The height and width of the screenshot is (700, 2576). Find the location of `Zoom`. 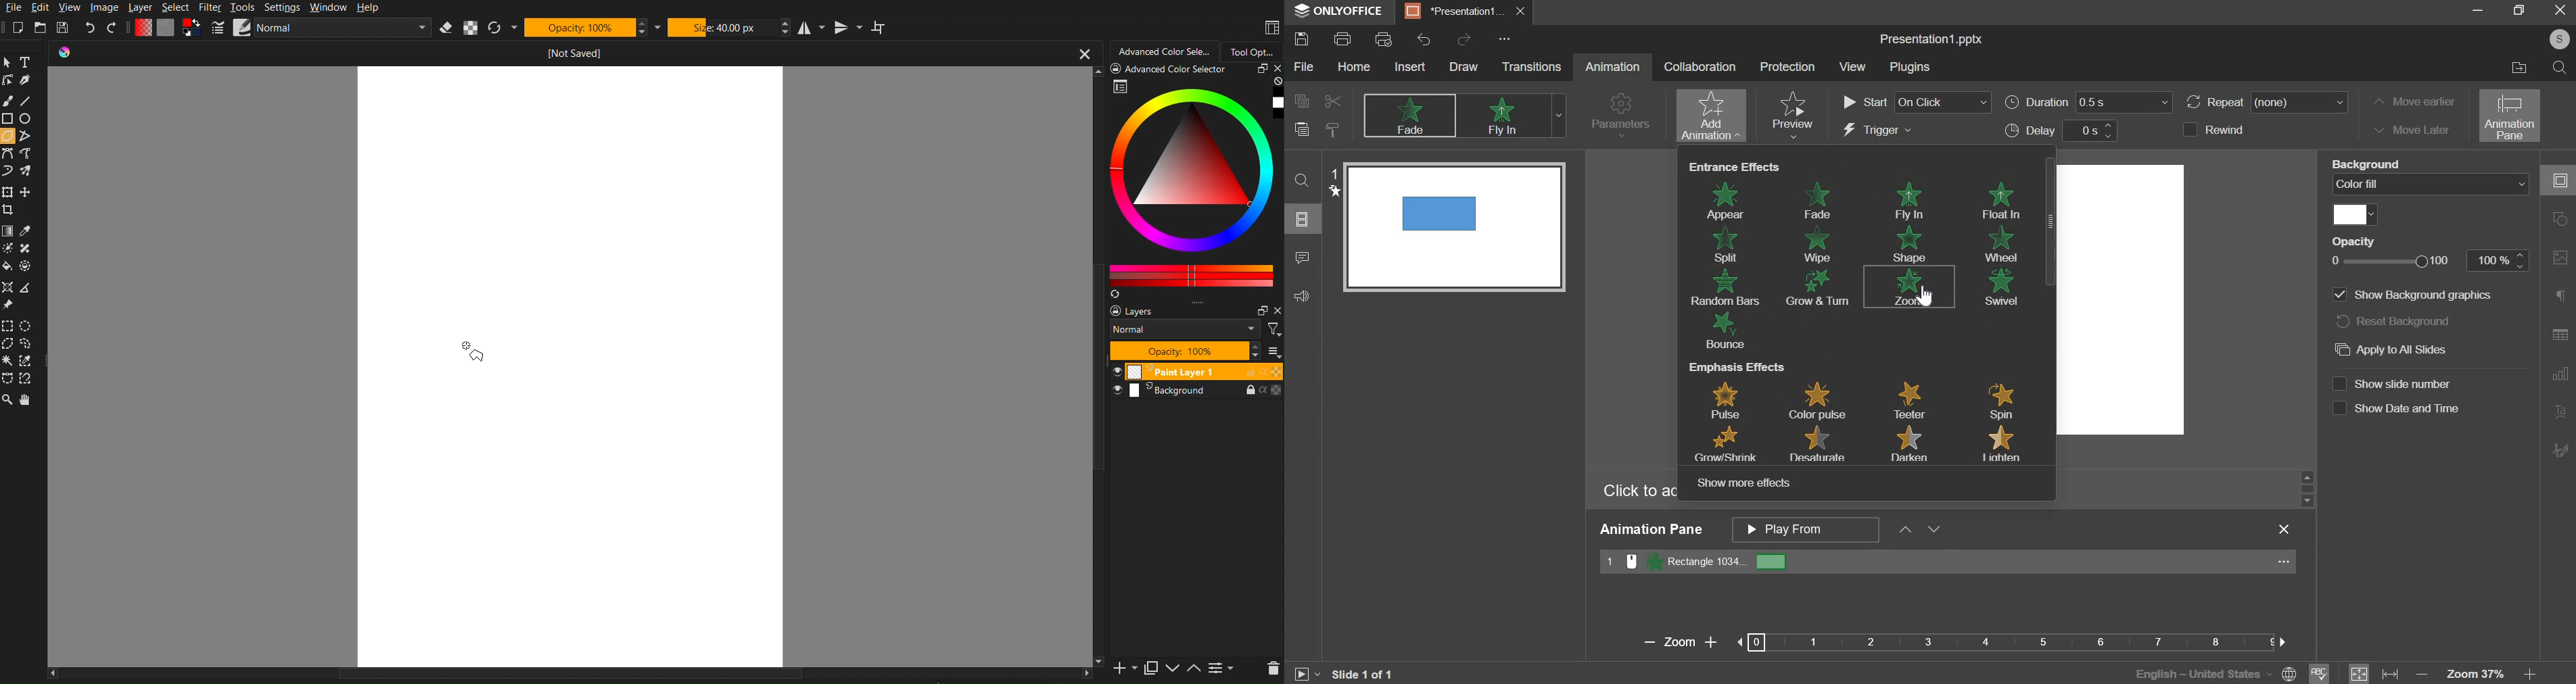

Zoom is located at coordinates (1679, 642).